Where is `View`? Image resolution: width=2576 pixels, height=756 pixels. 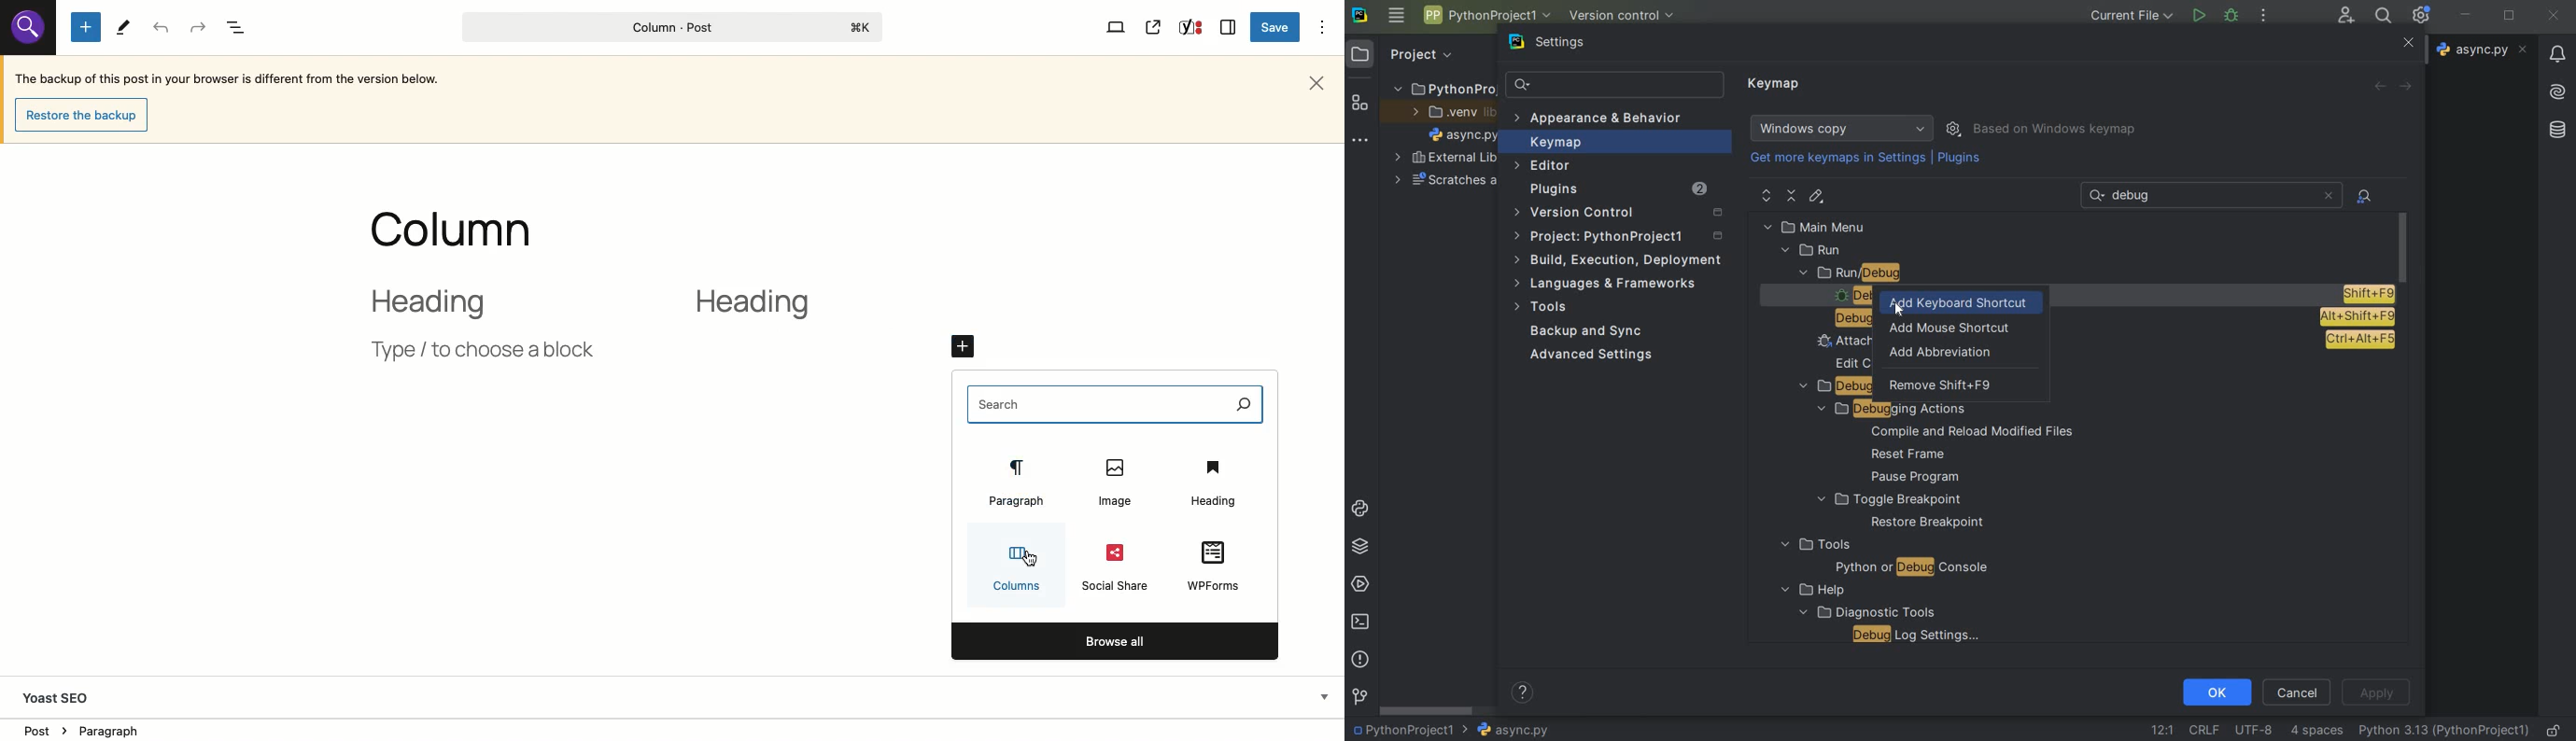 View is located at coordinates (1117, 26).